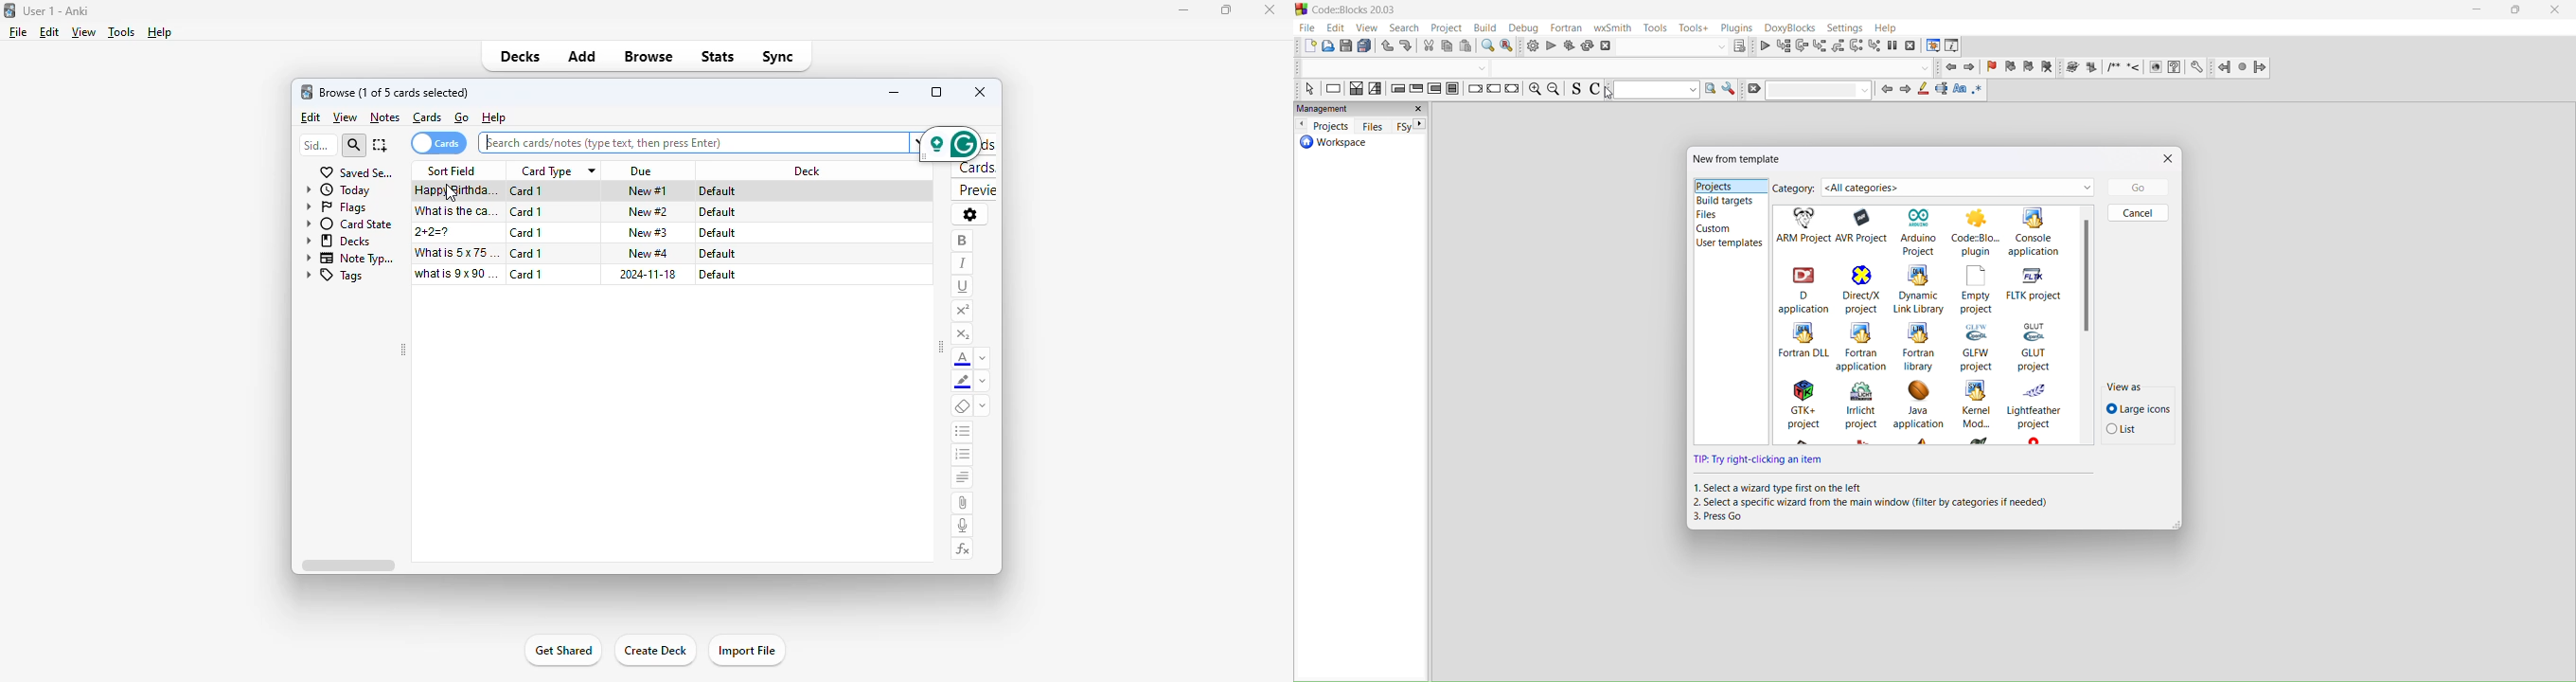 The image size is (2576, 700). I want to click on file, so click(1306, 28).